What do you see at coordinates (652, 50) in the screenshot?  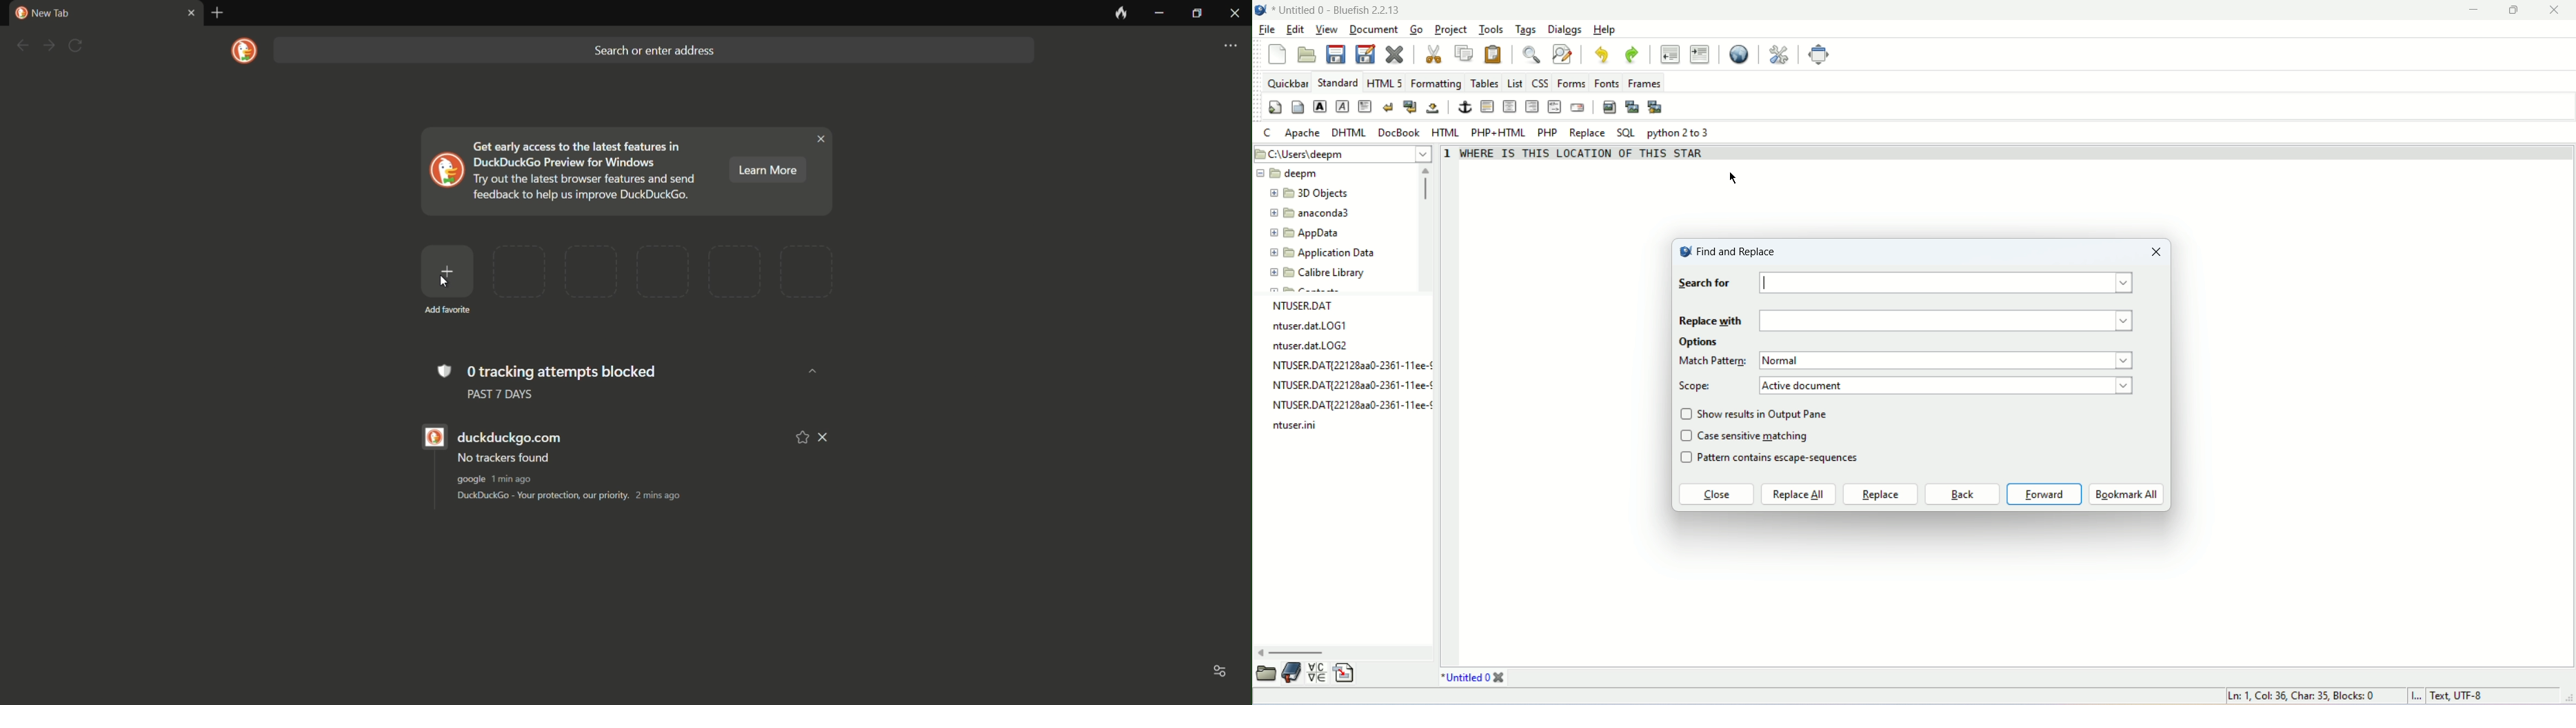 I see `search bar` at bounding box center [652, 50].